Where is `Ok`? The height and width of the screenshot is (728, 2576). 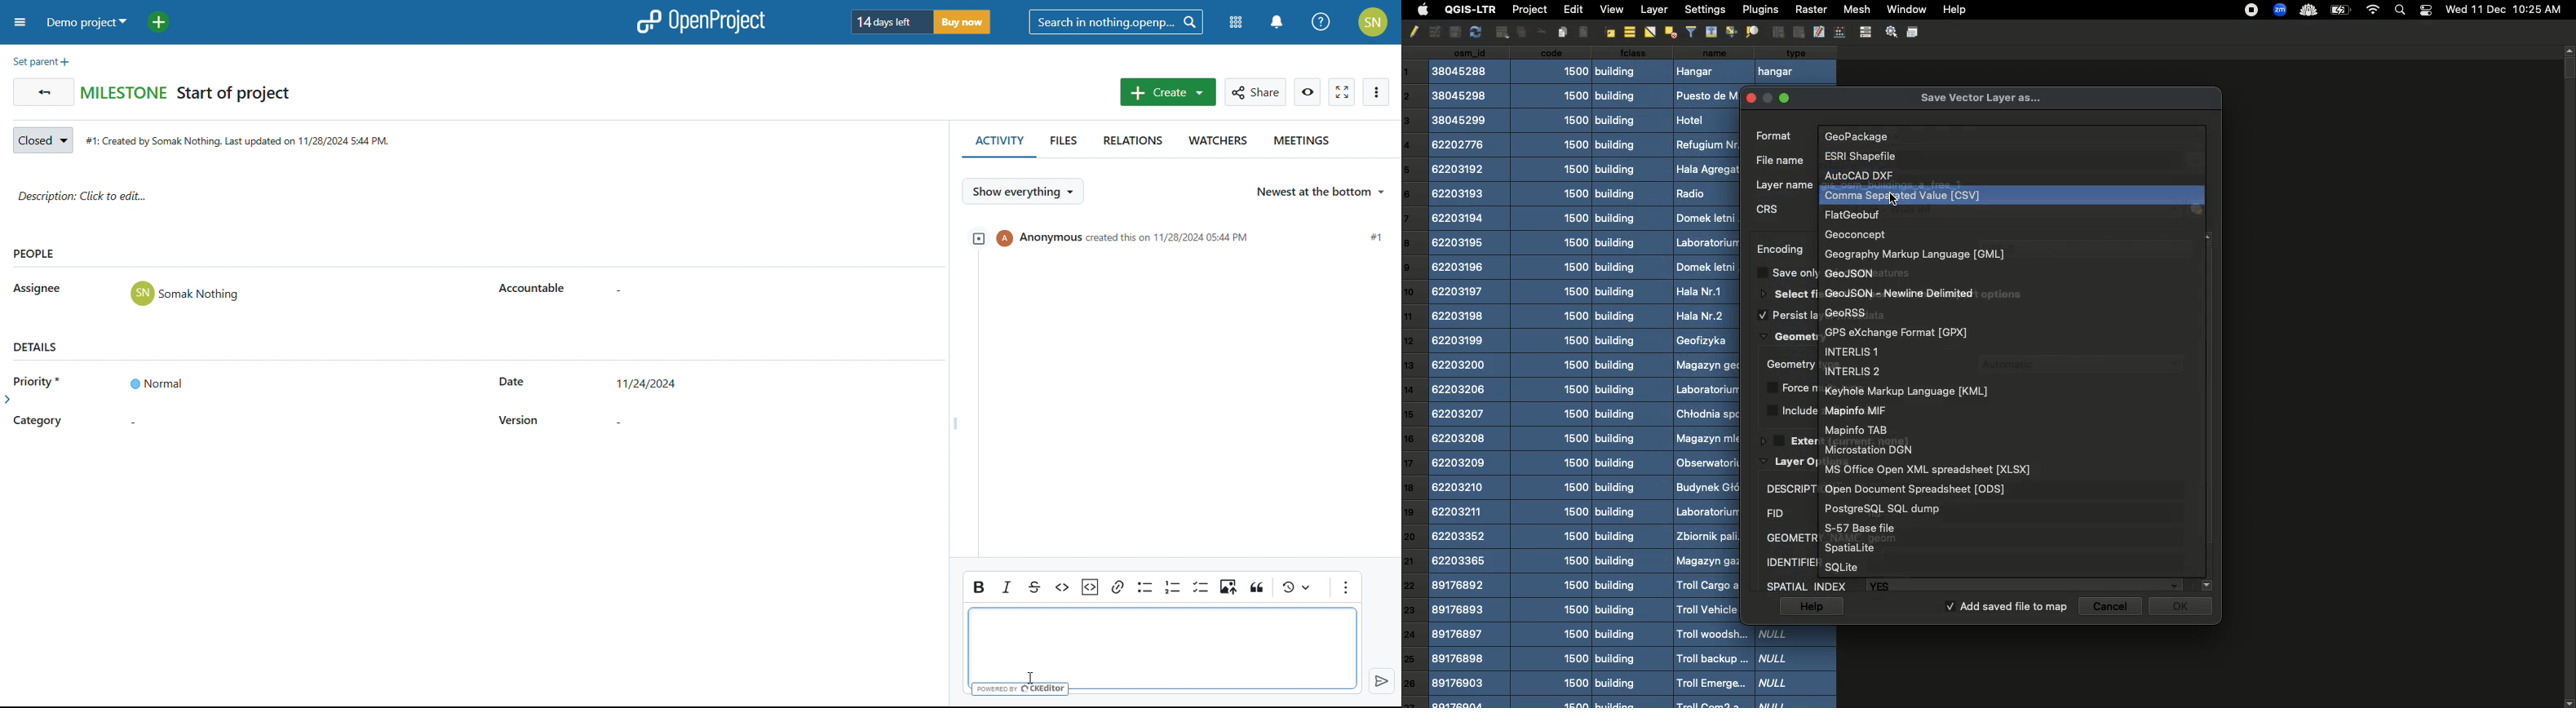
Ok is located at coordinates (2184, 609).